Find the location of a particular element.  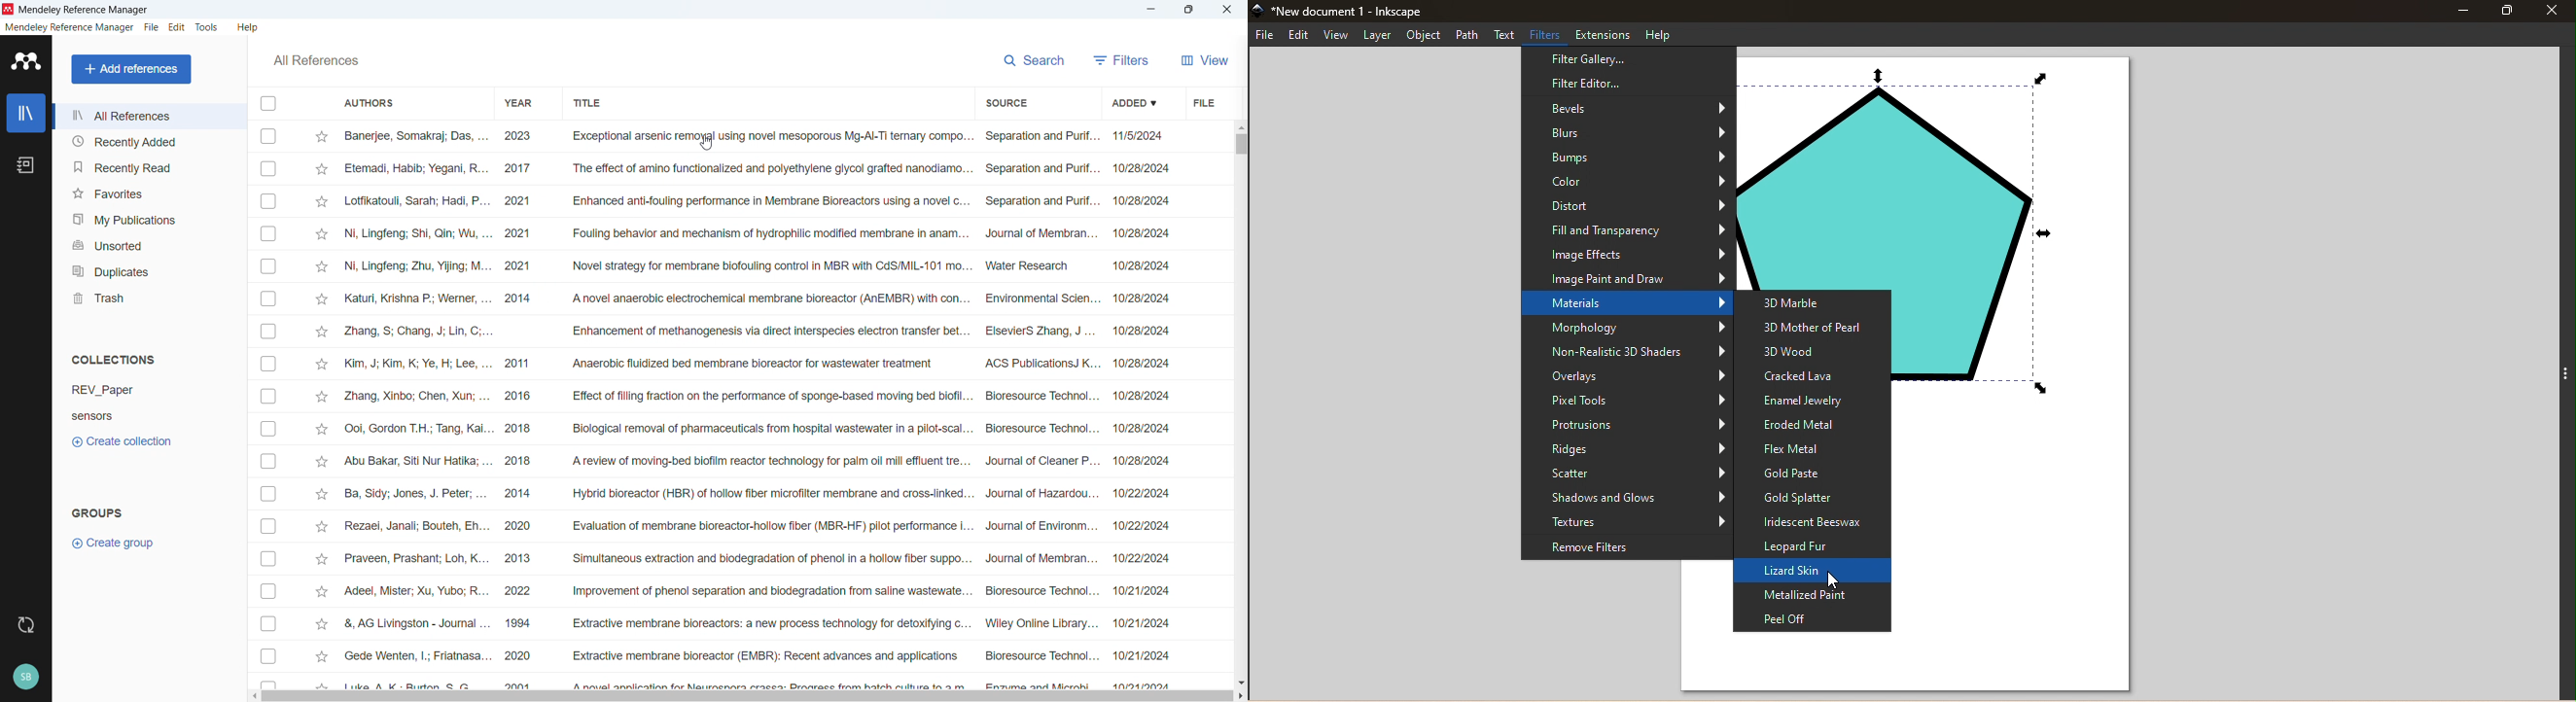

create group is located at coordinates (118, 543).